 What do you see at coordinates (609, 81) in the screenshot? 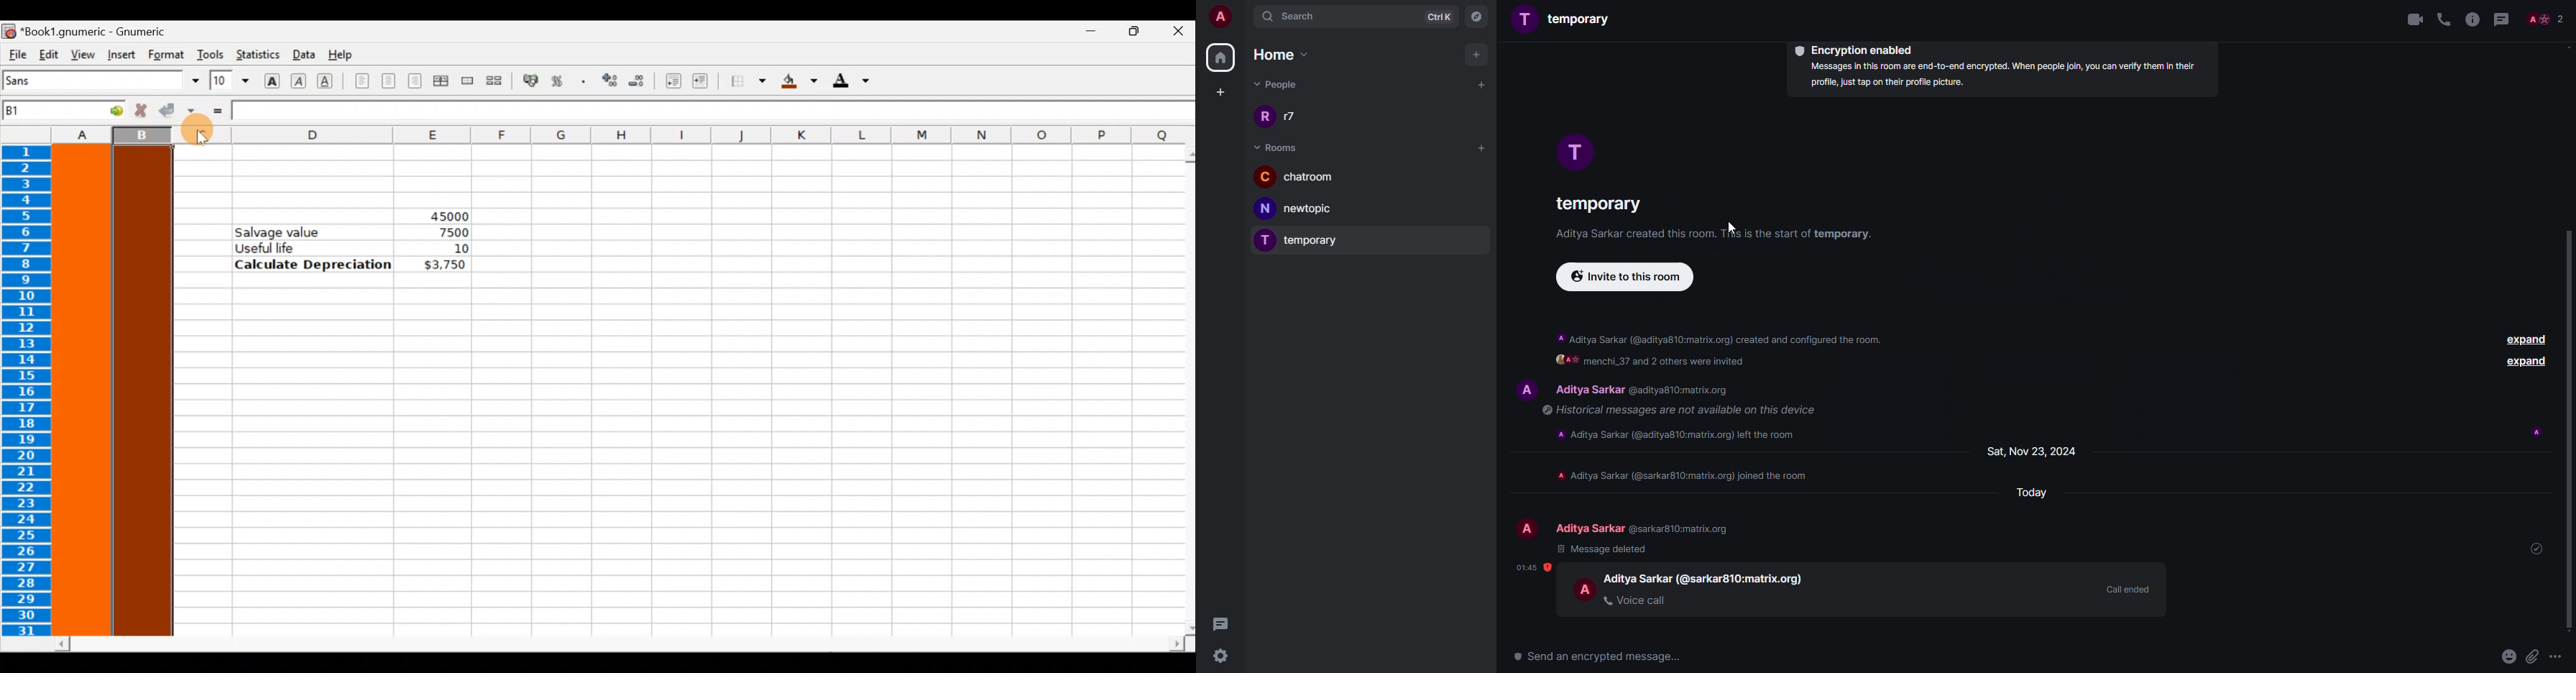
I see `Increase the number of decimals` at bounding box center [609, 81].